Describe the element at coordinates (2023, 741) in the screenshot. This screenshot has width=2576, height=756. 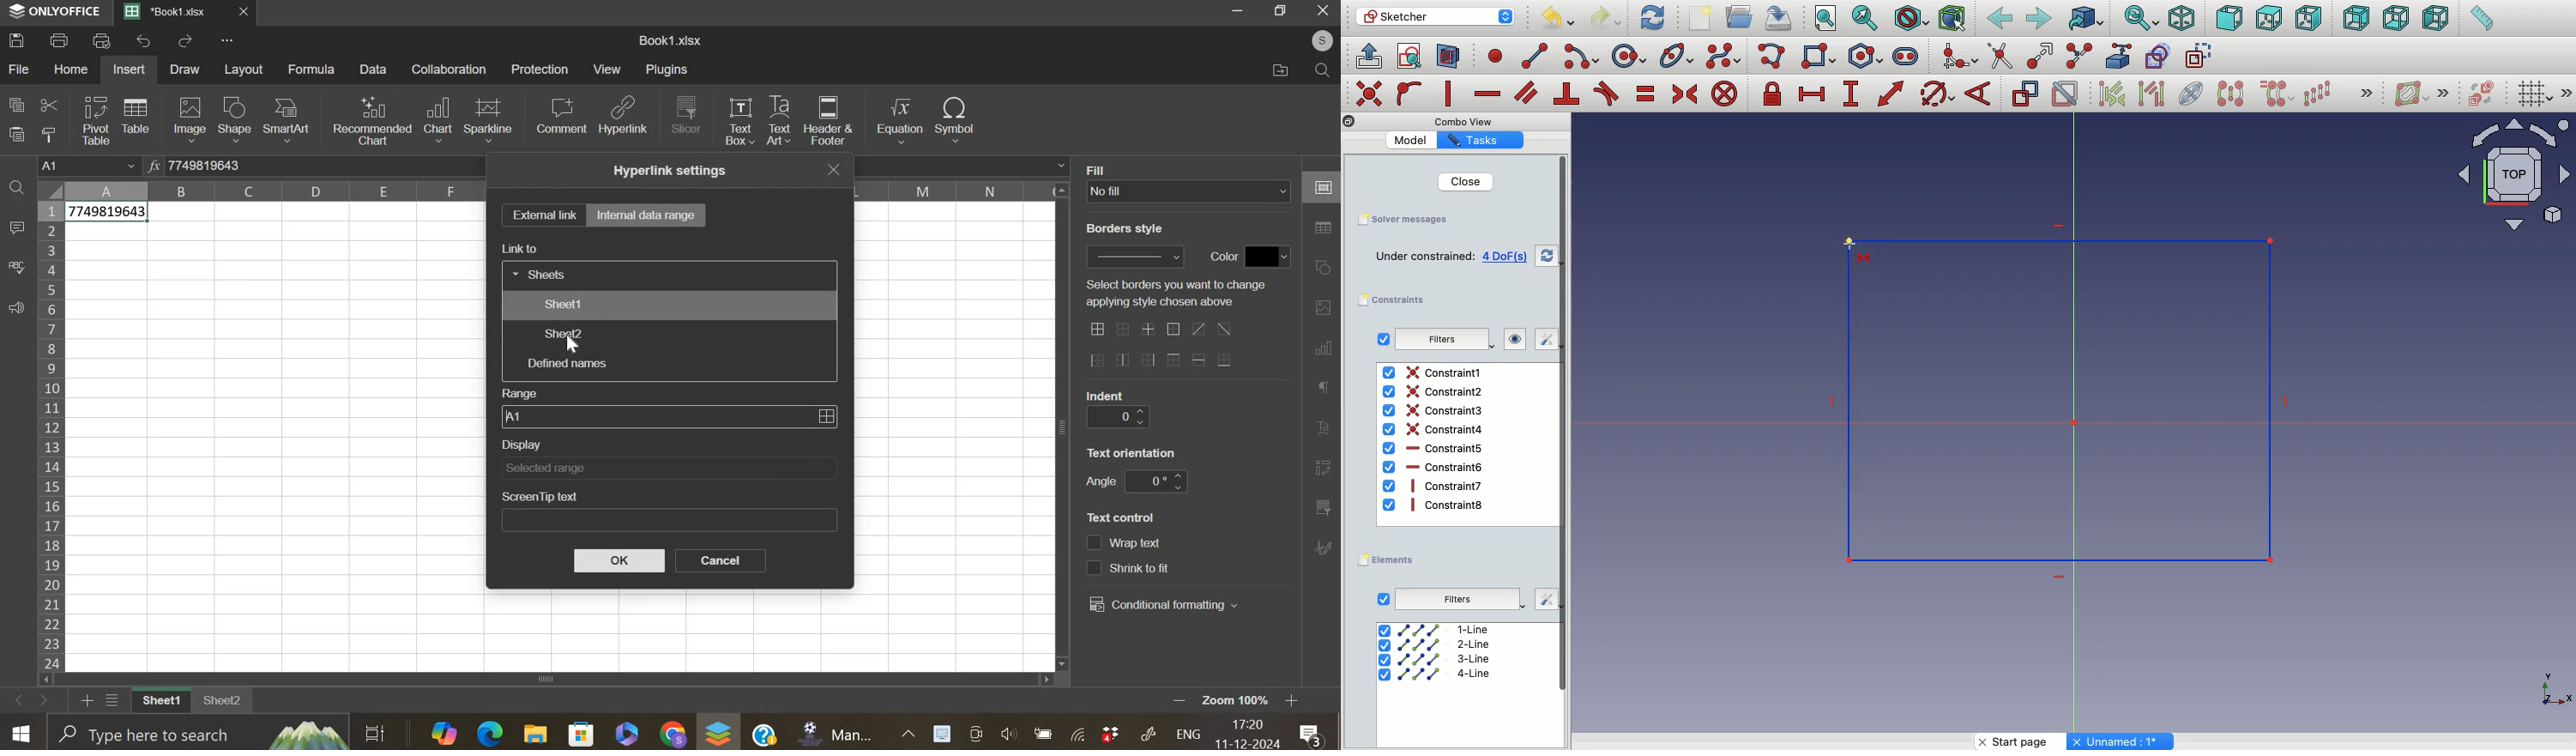
I see `Start page` at that location.